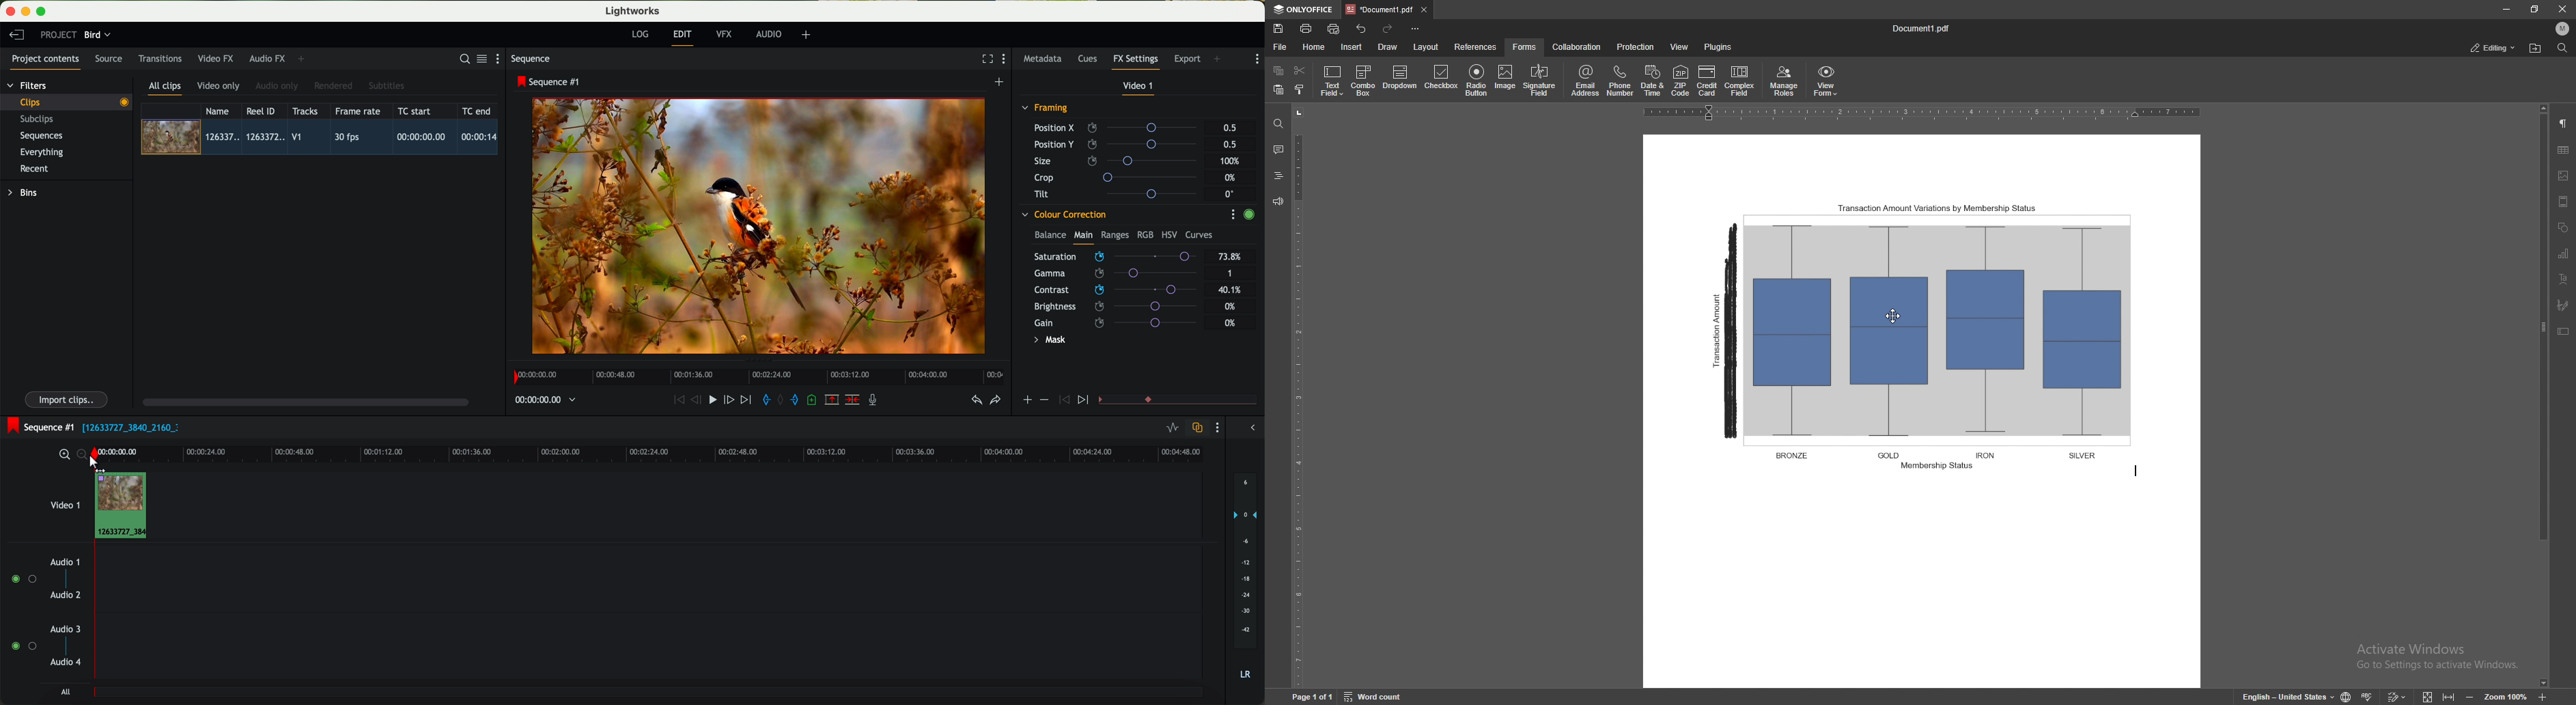 The image size is (2576, 728). What do you see at coordinates (40, 120) in the screenshot?
I see `subclips` at bounding box center [40, 120].